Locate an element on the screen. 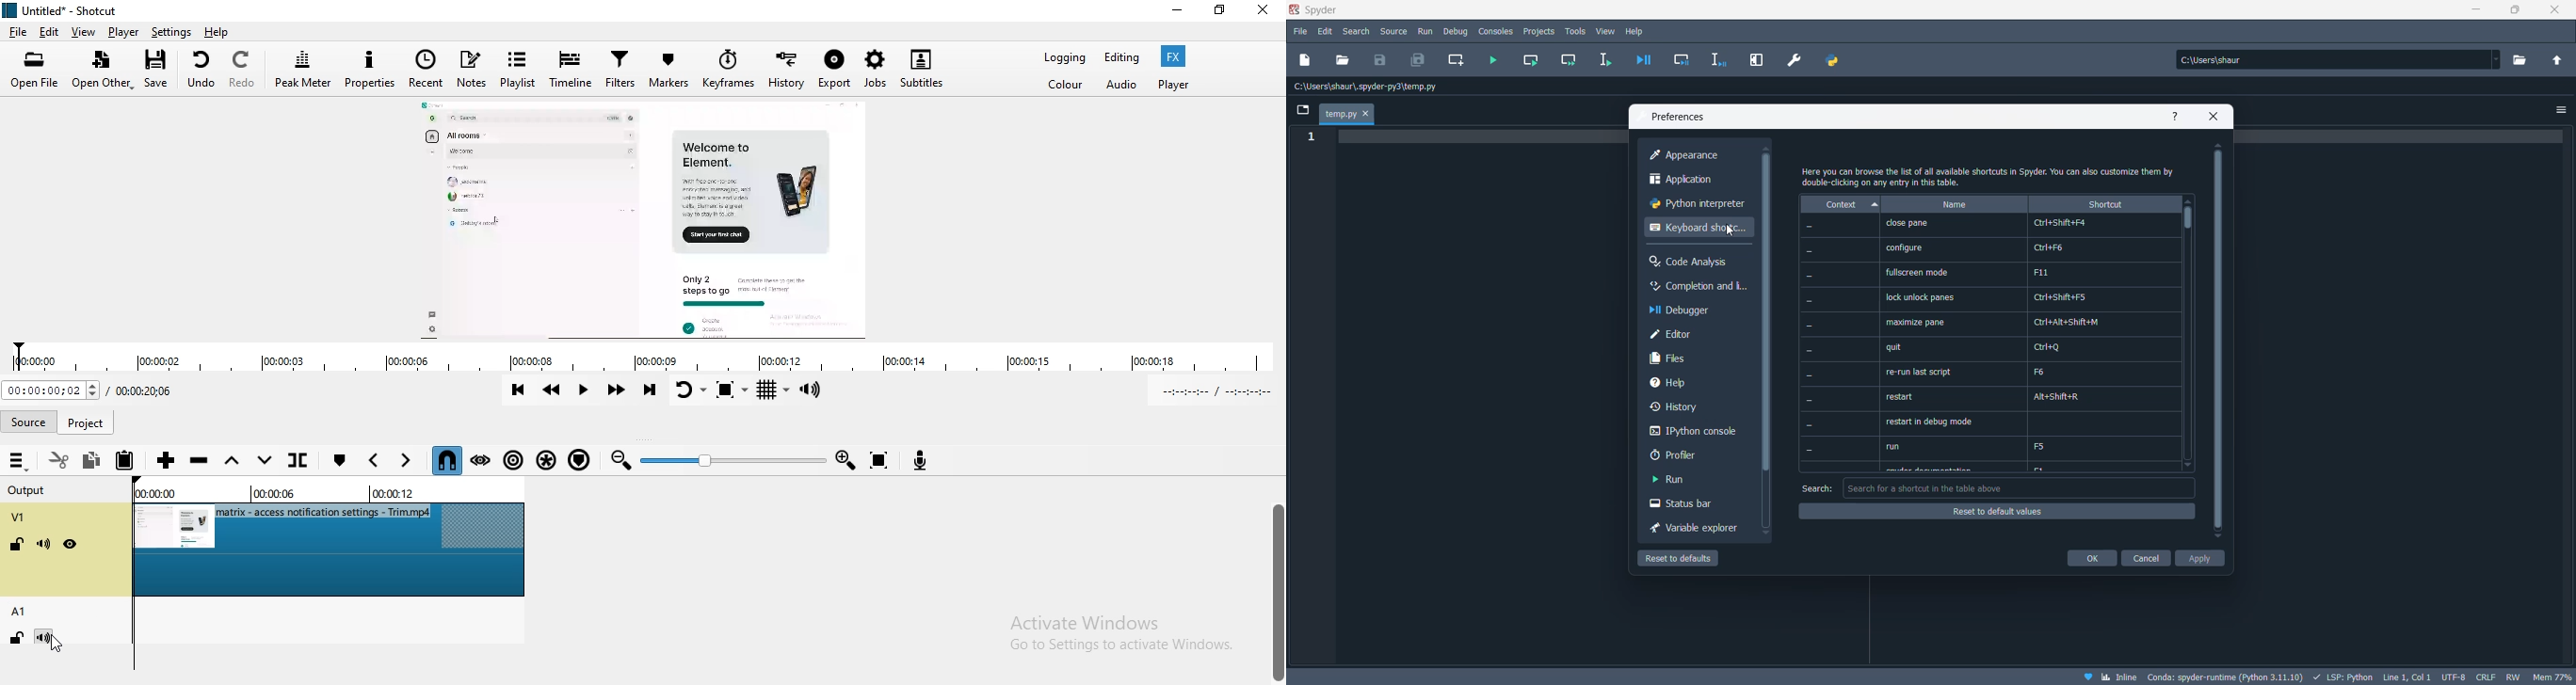 The image size is (2576, 700). code analysis is located at coordinates (1693, 263).